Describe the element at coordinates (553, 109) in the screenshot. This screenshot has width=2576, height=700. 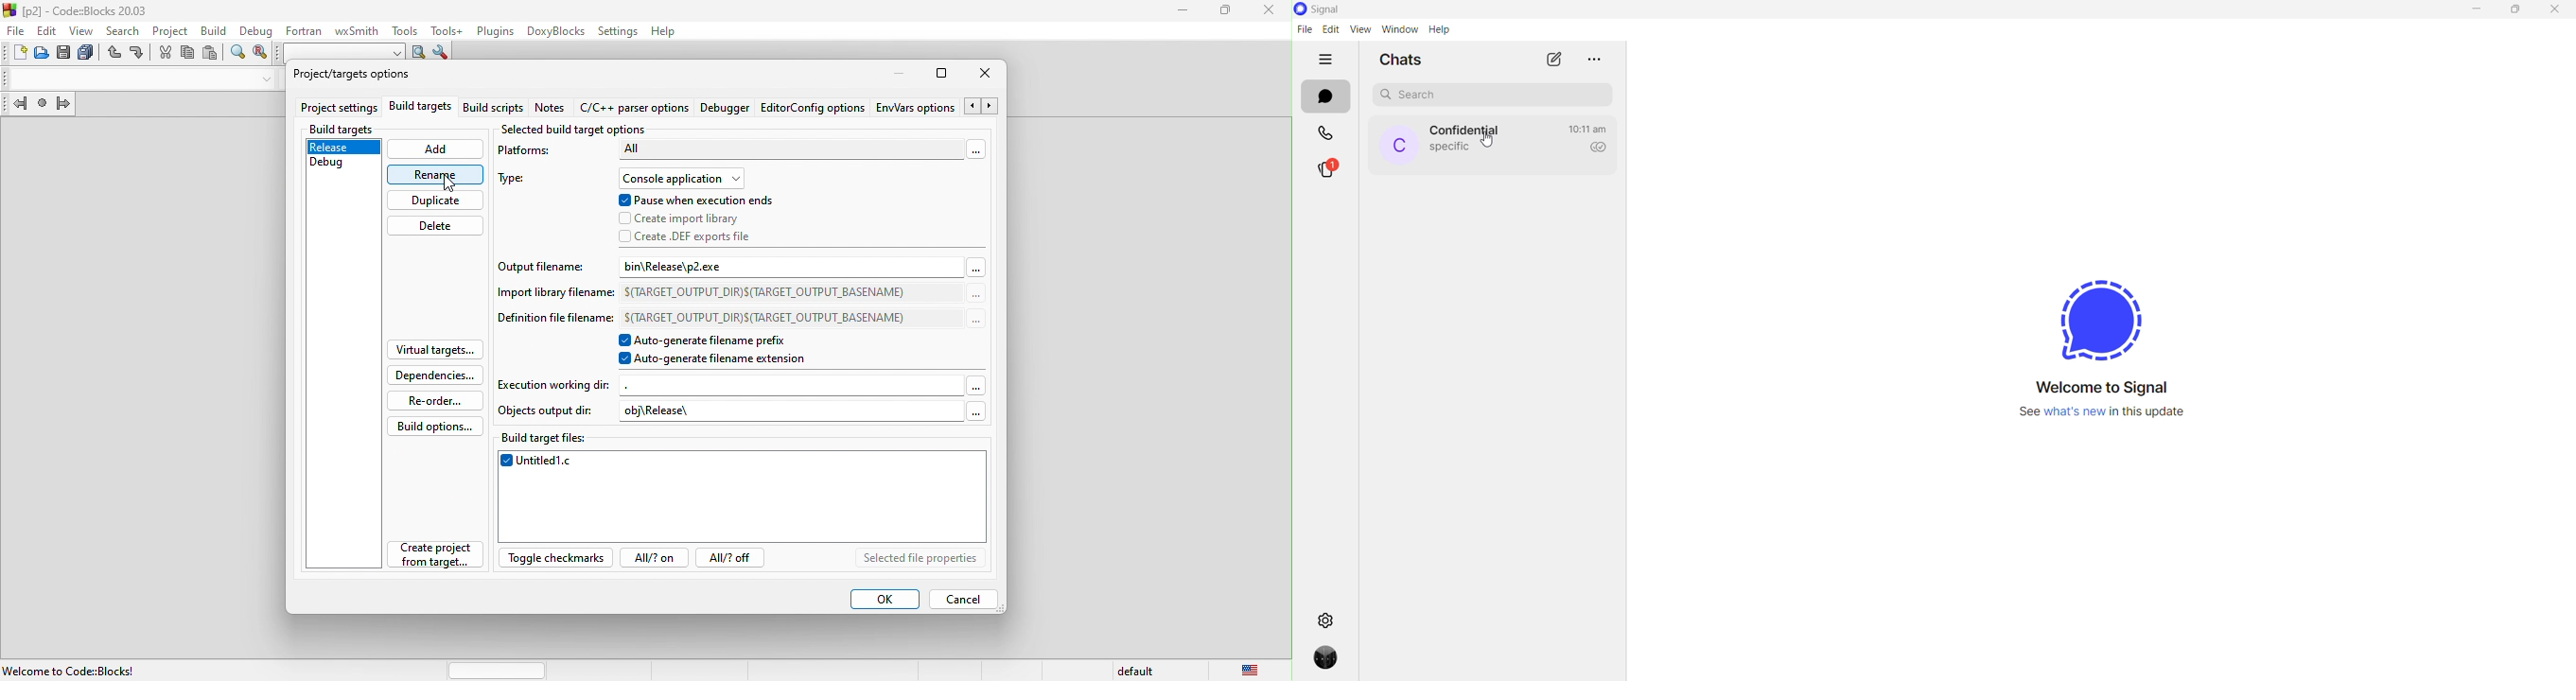
I see `notes` at that location.